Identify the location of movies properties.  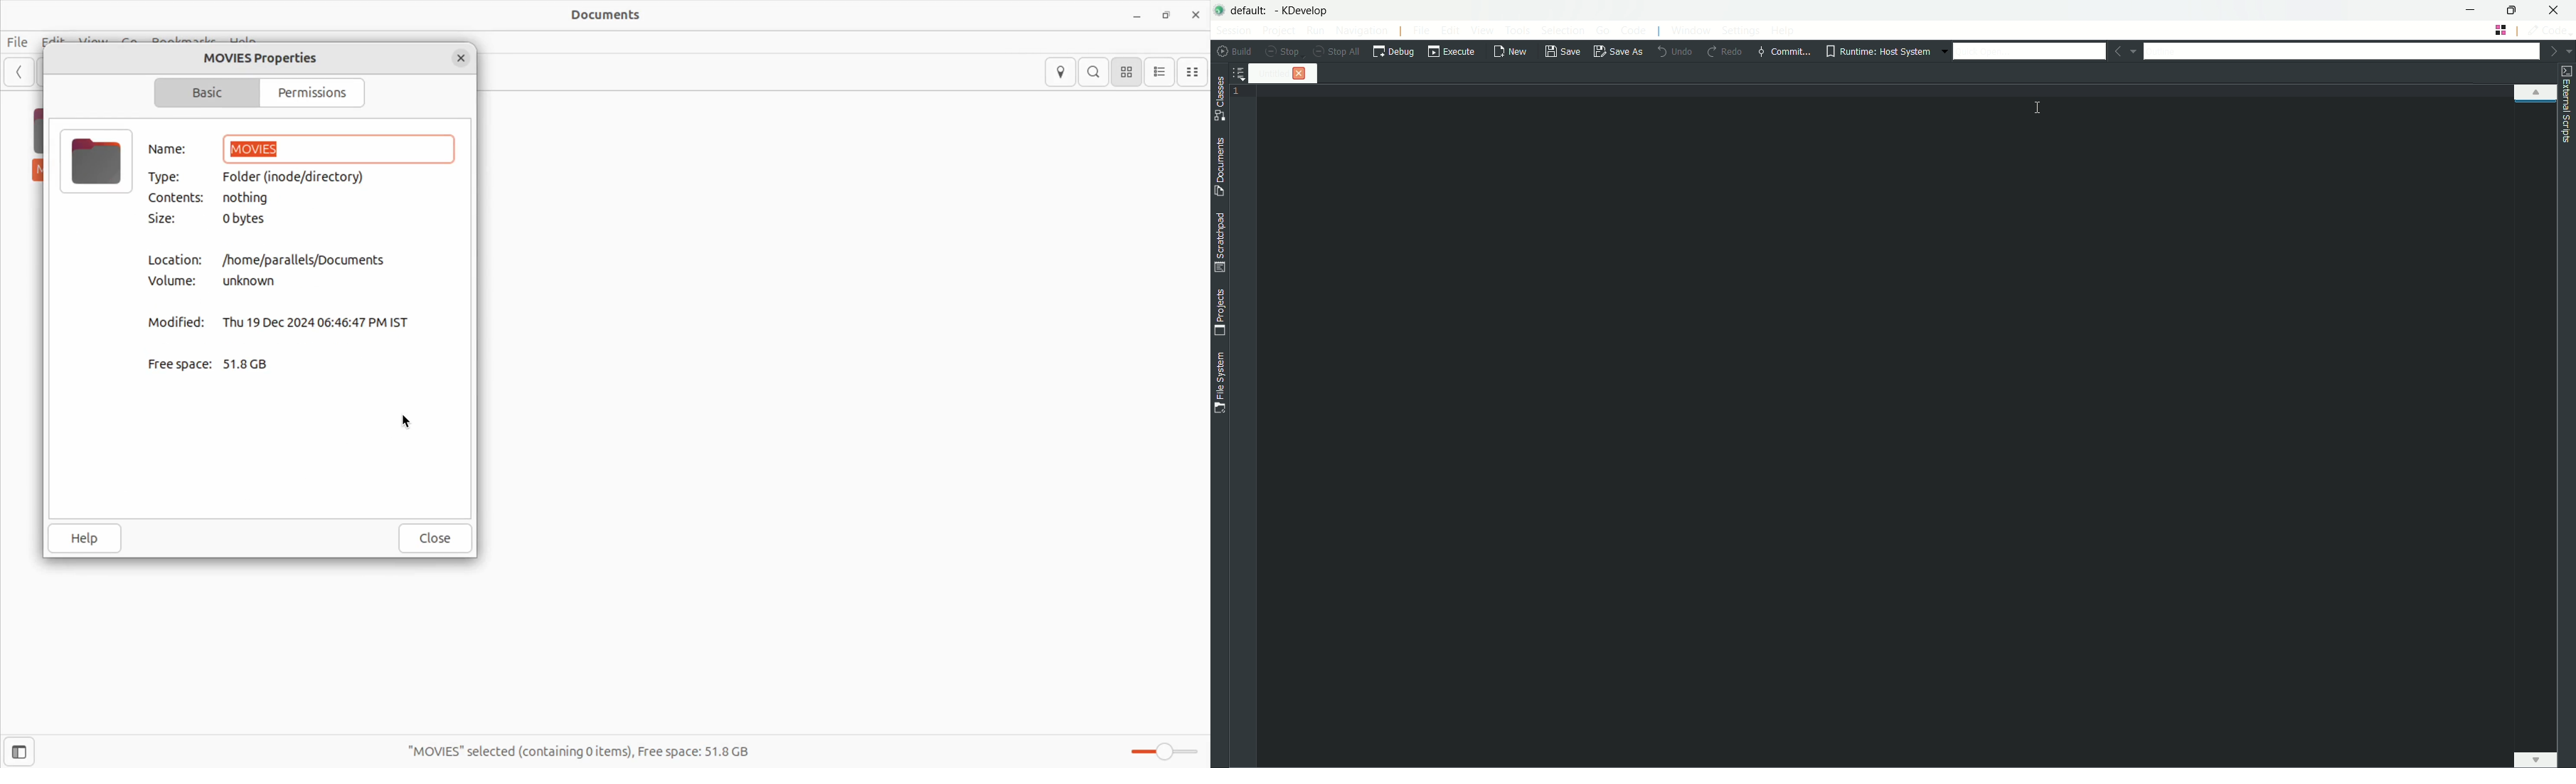
(263, 57).